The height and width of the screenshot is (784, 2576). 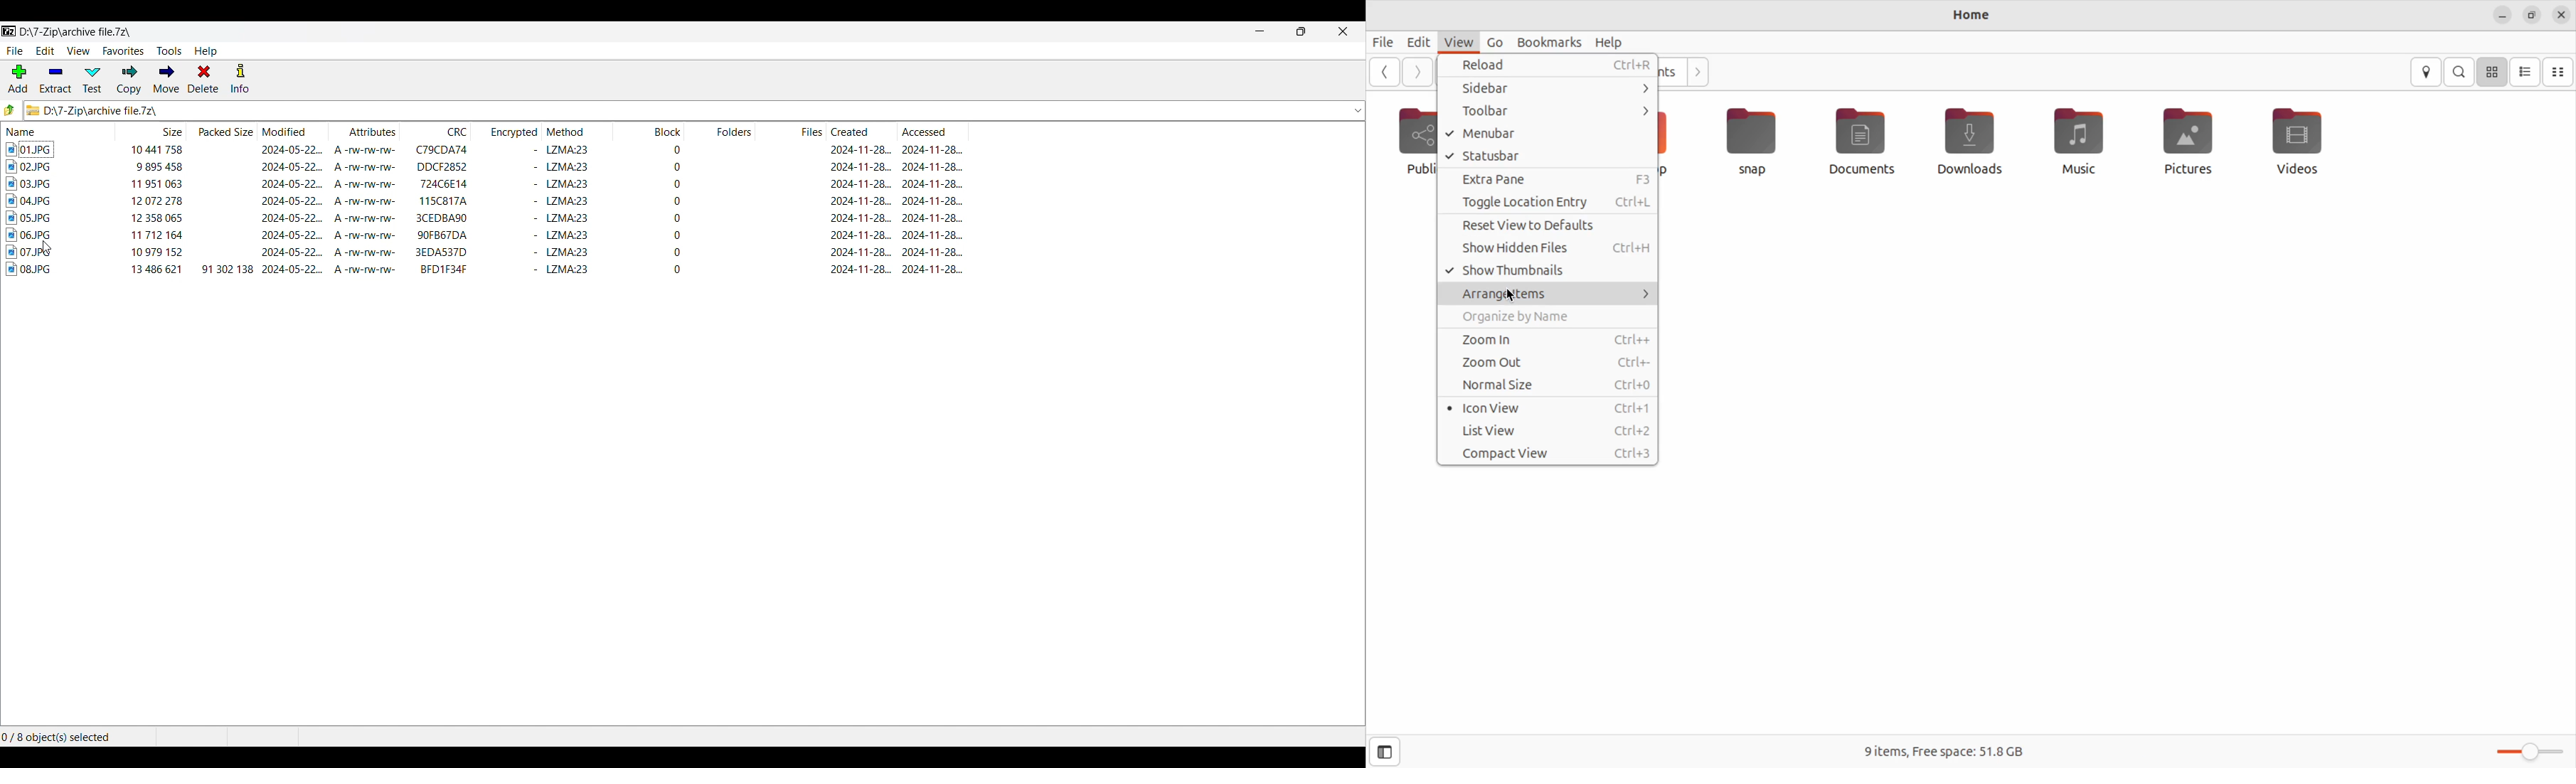 I want to click on size, so click(x=156, y=167).